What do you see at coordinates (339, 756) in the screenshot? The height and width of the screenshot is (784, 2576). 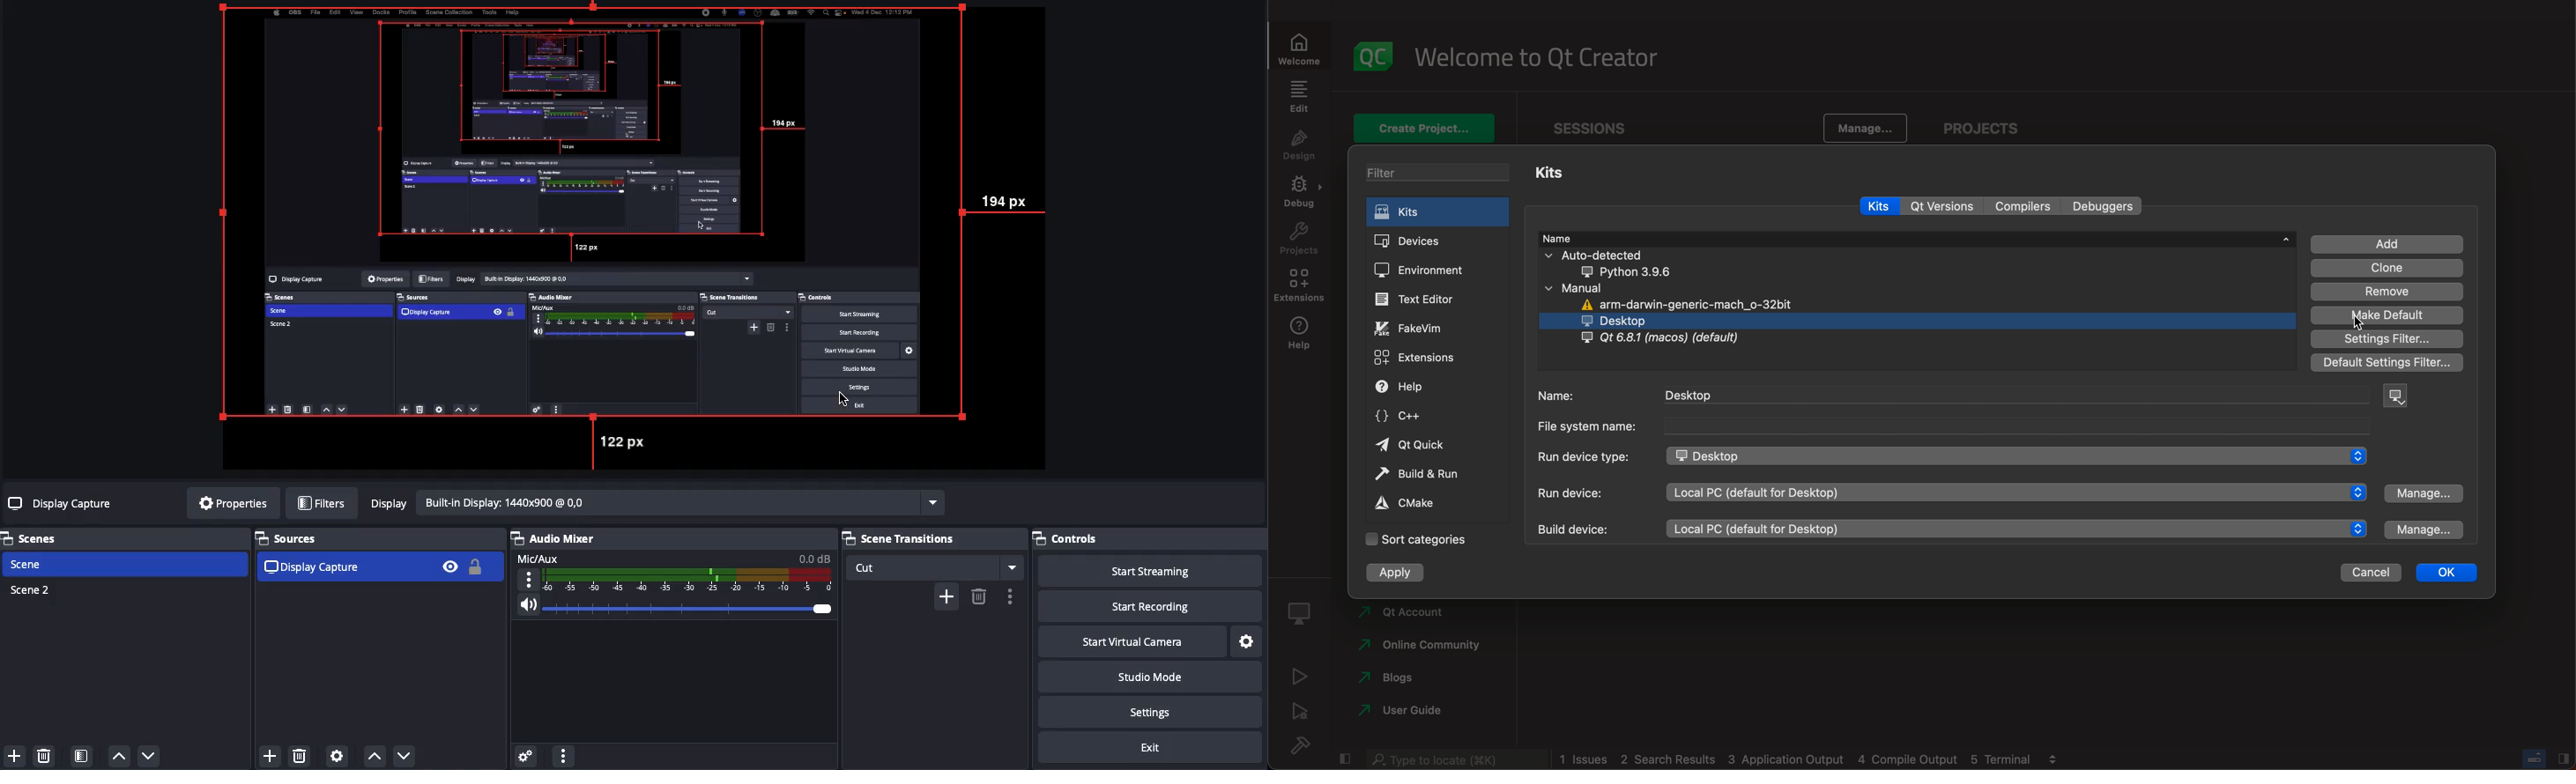 I see `Source preferences` at bounding box center [339, 756].